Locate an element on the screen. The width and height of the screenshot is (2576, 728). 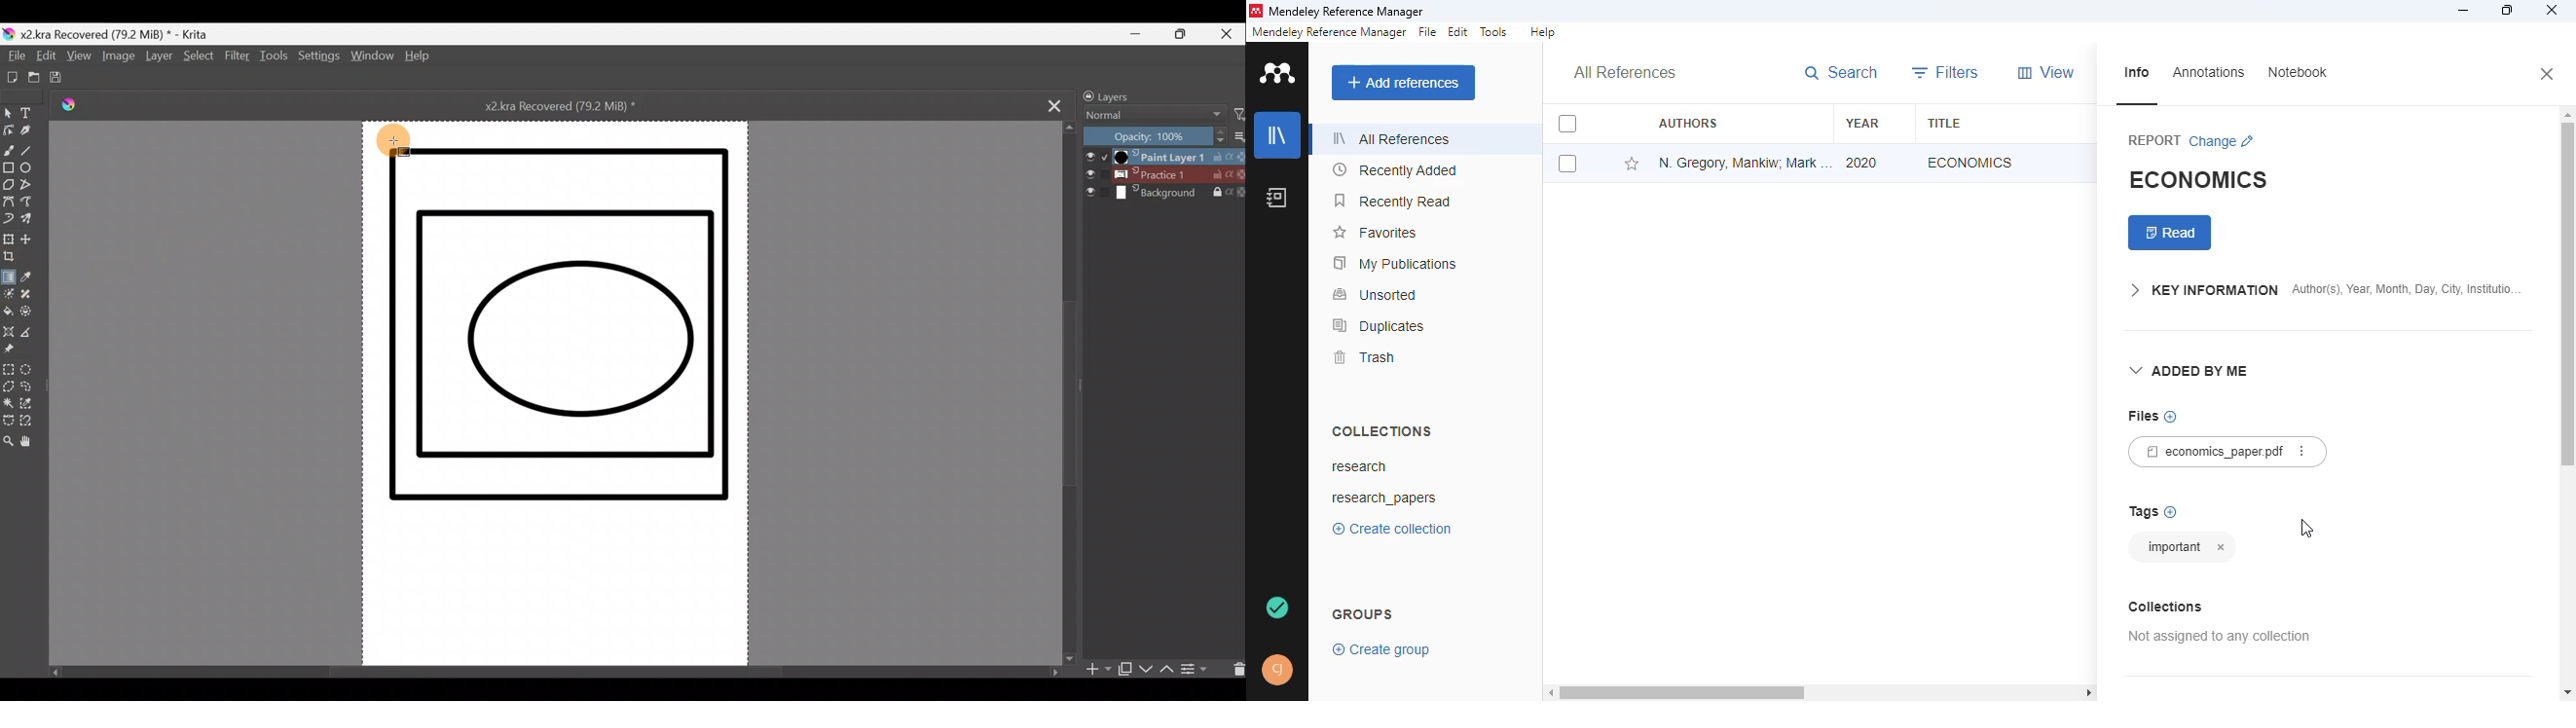
Contiguous selection tool is located at coordinates (8, 404).